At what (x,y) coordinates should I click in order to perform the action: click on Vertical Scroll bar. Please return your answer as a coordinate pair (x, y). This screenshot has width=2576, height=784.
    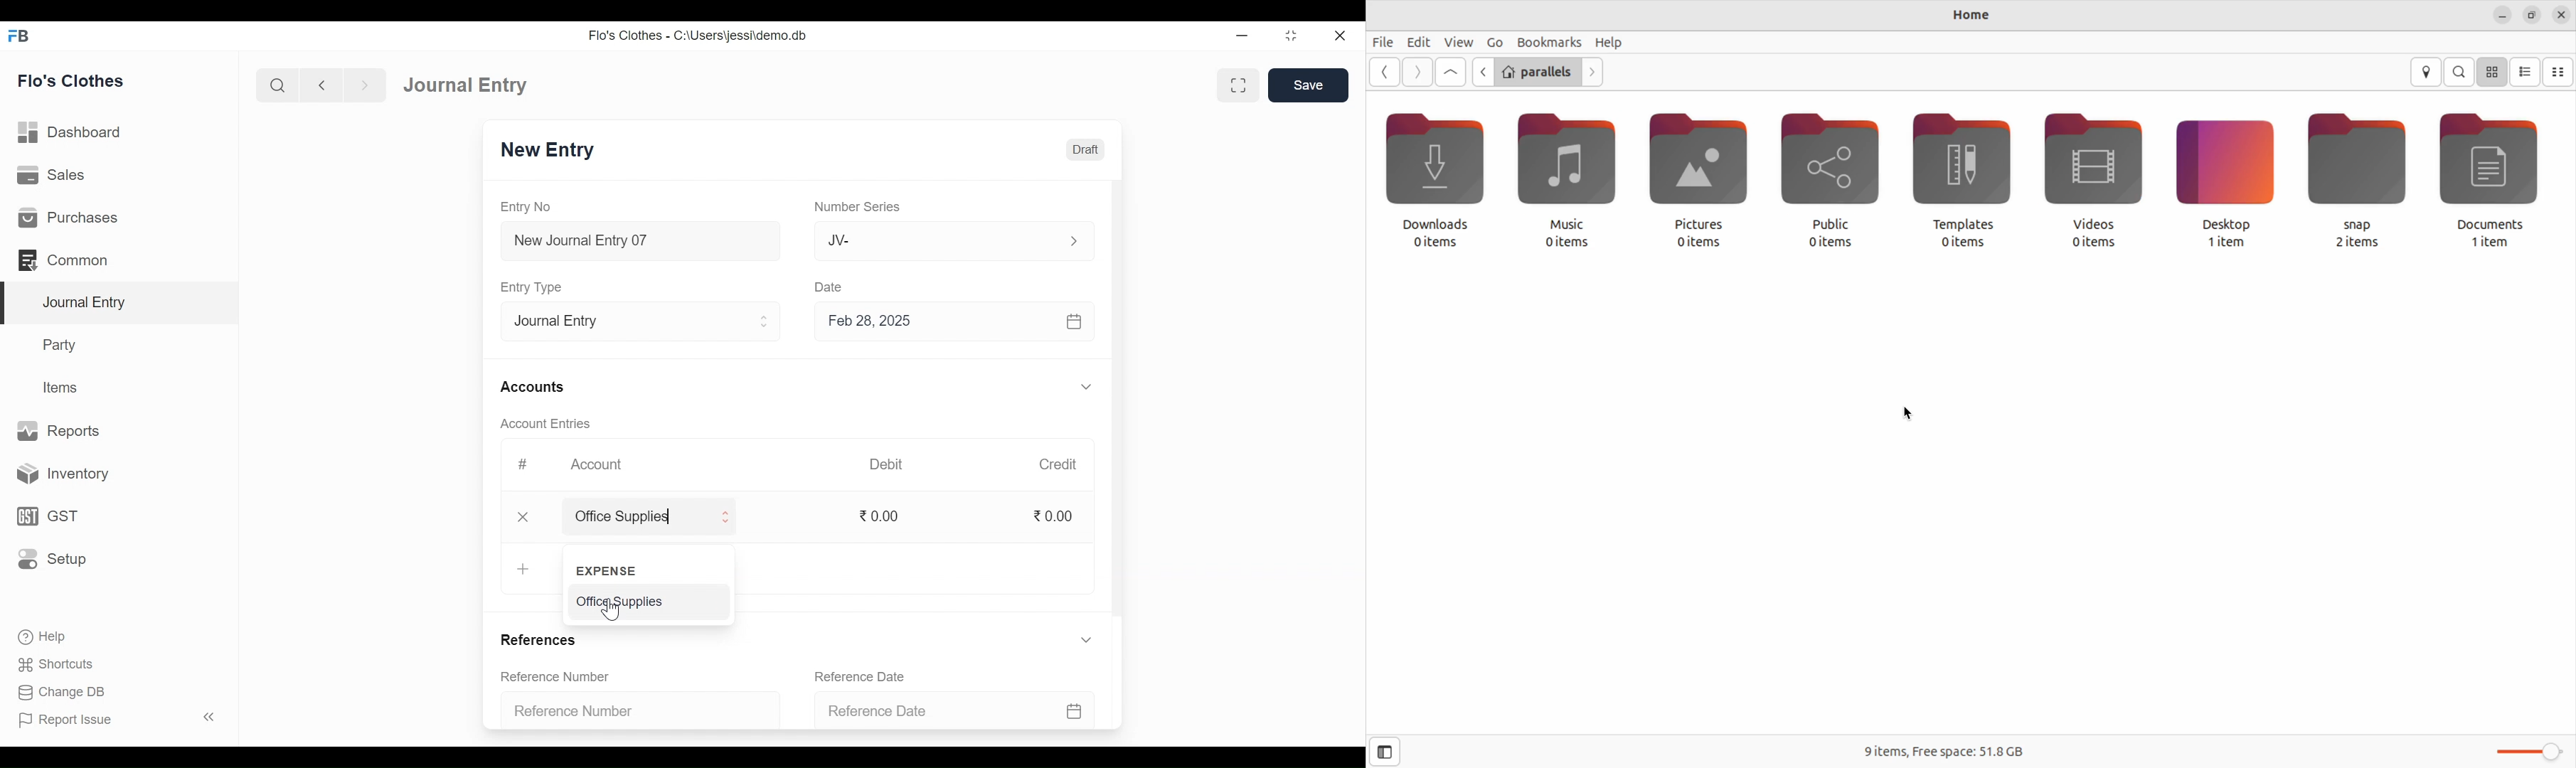
    Looking at the image, I should click on (1119, 401).